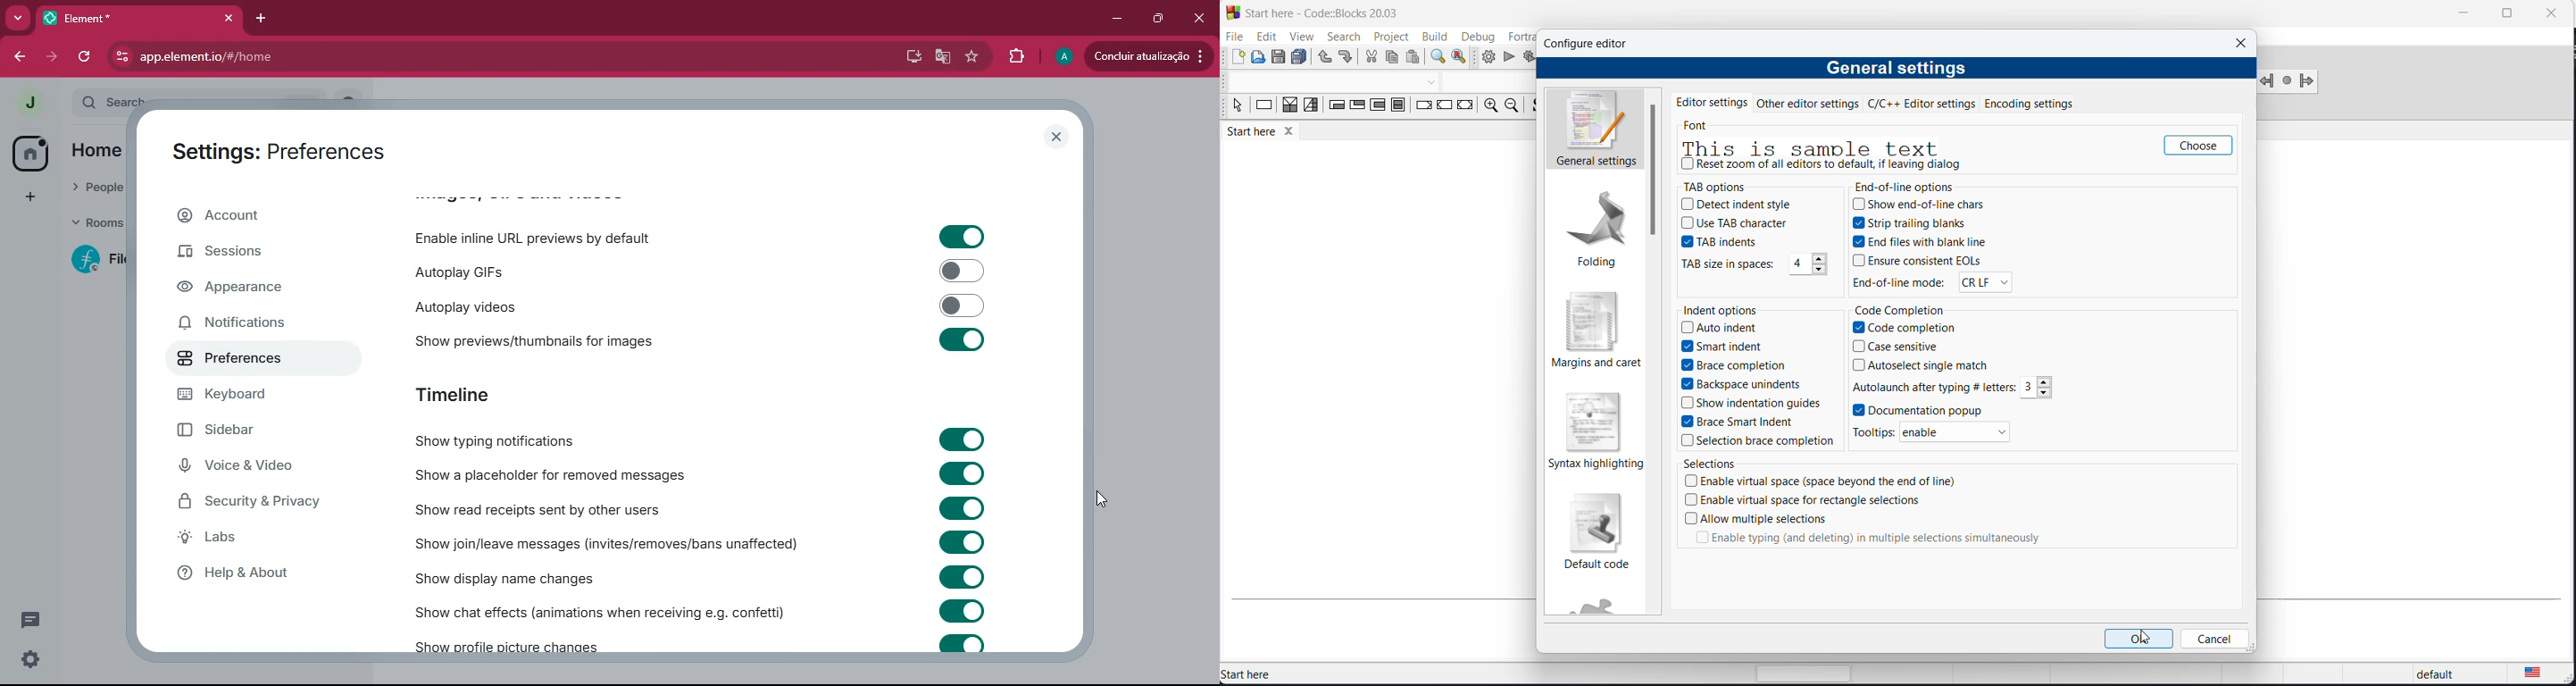  What do you see at coordinates (1323, 58) in the screenshot?
I see `undo` at bounding box center [1323, 58].